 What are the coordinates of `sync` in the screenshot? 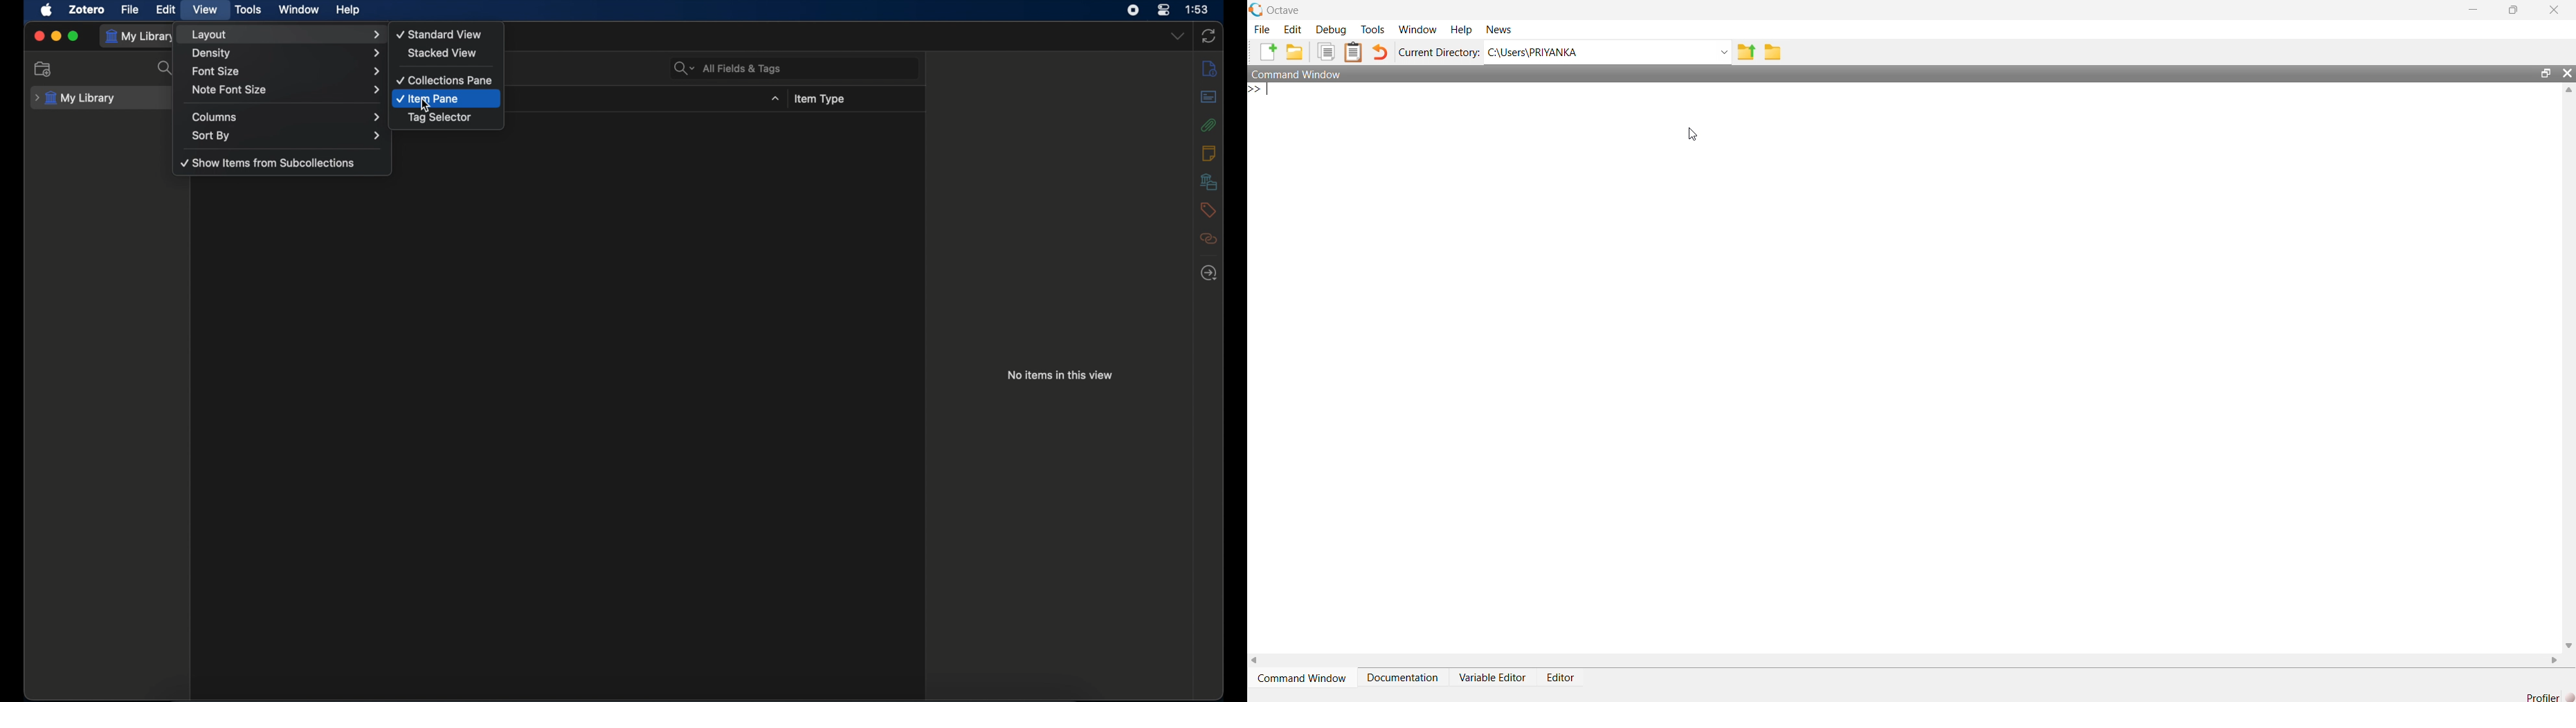 It's located at (1209, 36).